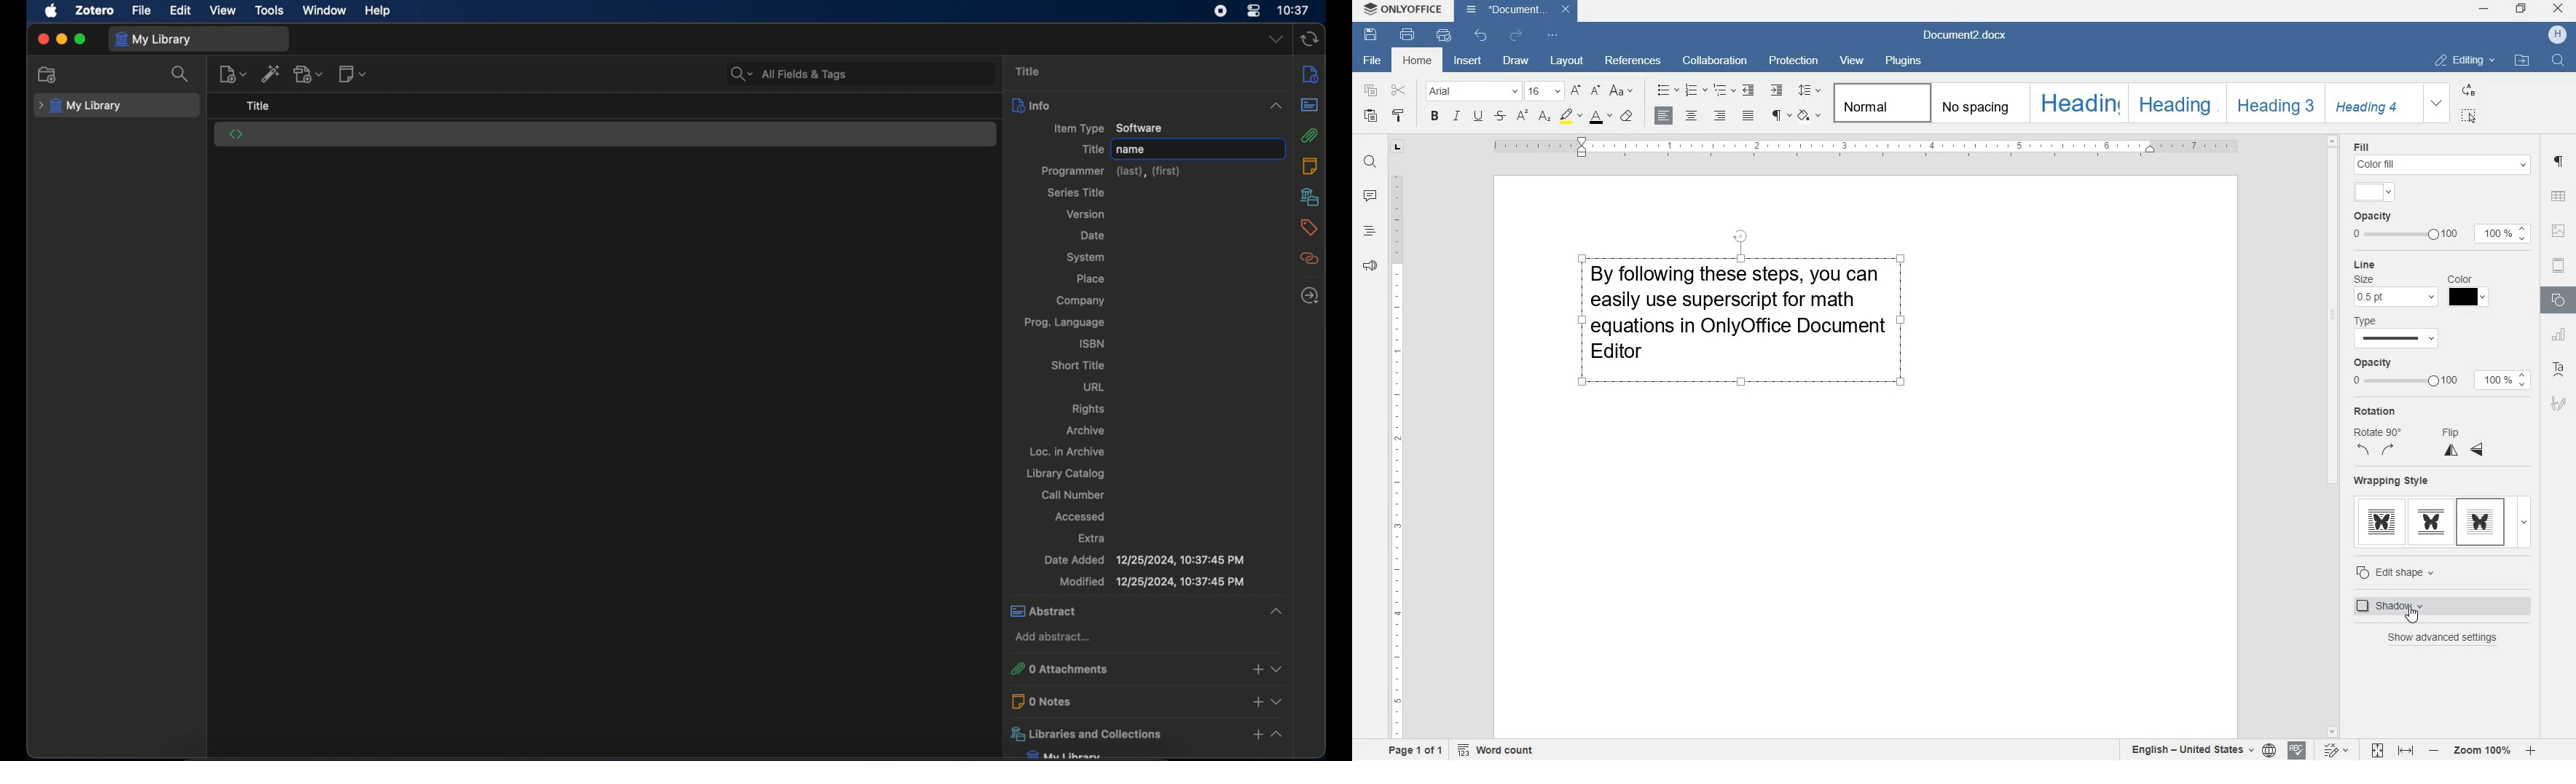  Describe the element at coordinates (1310, 228) in the screenshot. I see `tags` at that location.